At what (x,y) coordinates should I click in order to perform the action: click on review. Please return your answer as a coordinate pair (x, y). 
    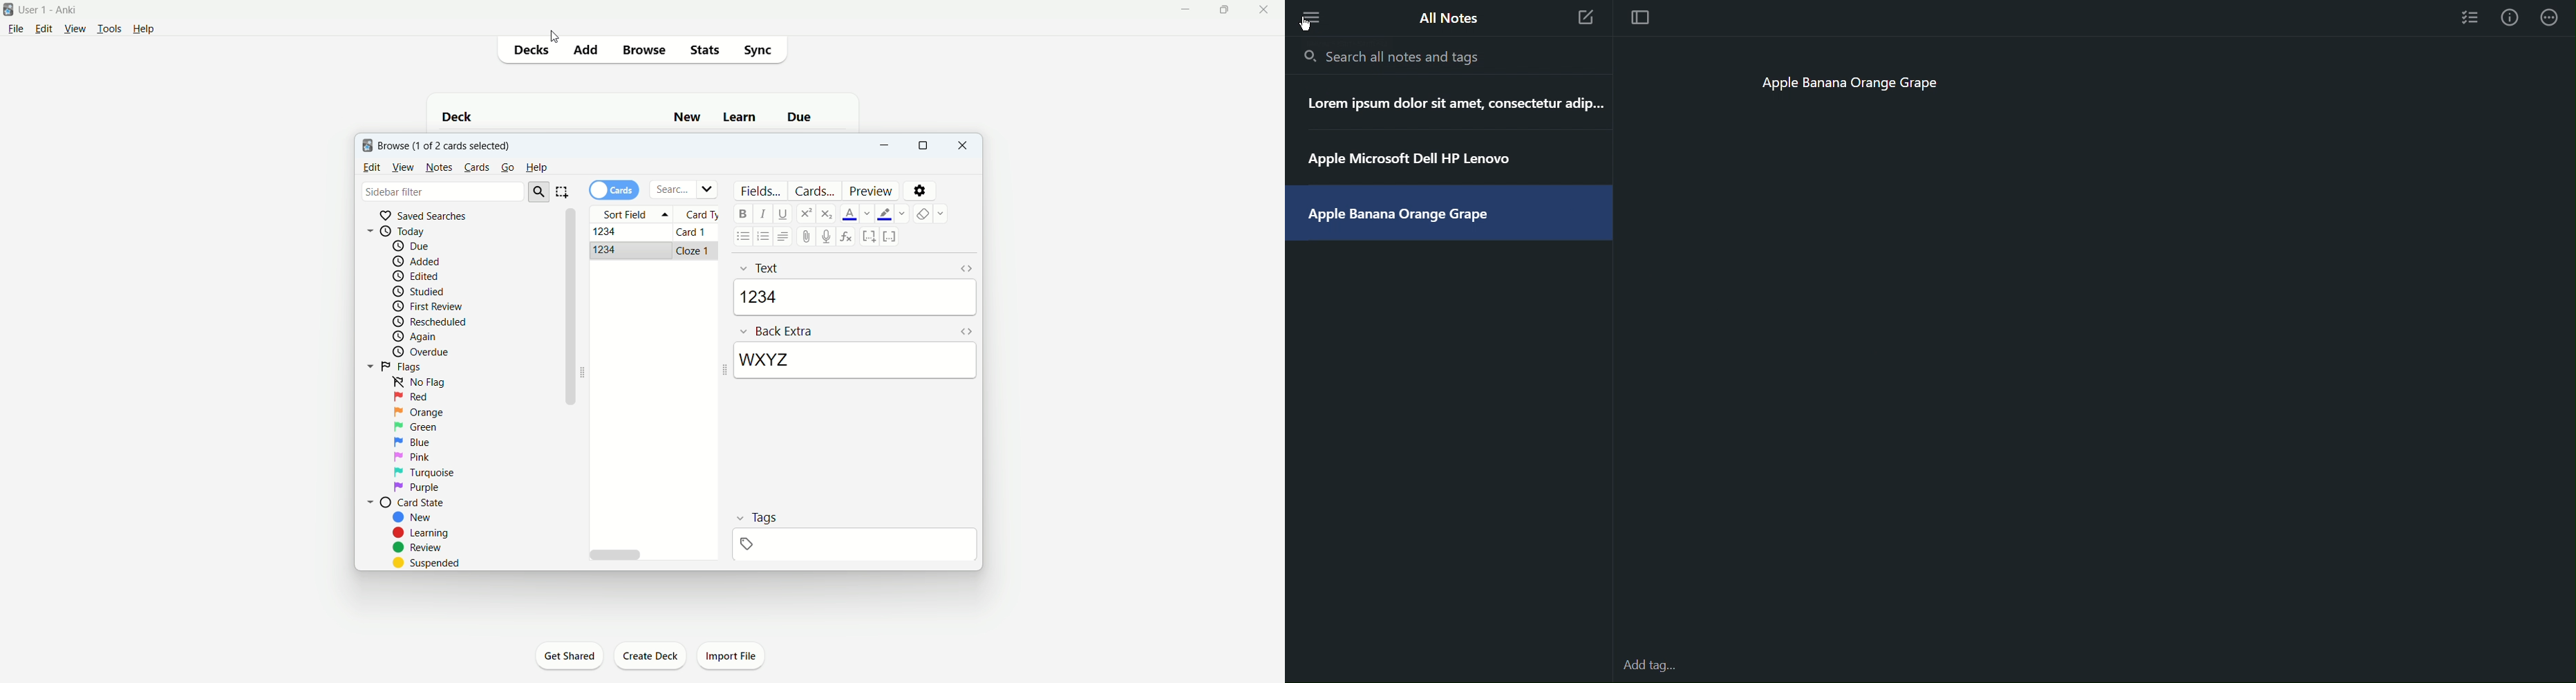
    Looking at the image, I should click on (417, 548).